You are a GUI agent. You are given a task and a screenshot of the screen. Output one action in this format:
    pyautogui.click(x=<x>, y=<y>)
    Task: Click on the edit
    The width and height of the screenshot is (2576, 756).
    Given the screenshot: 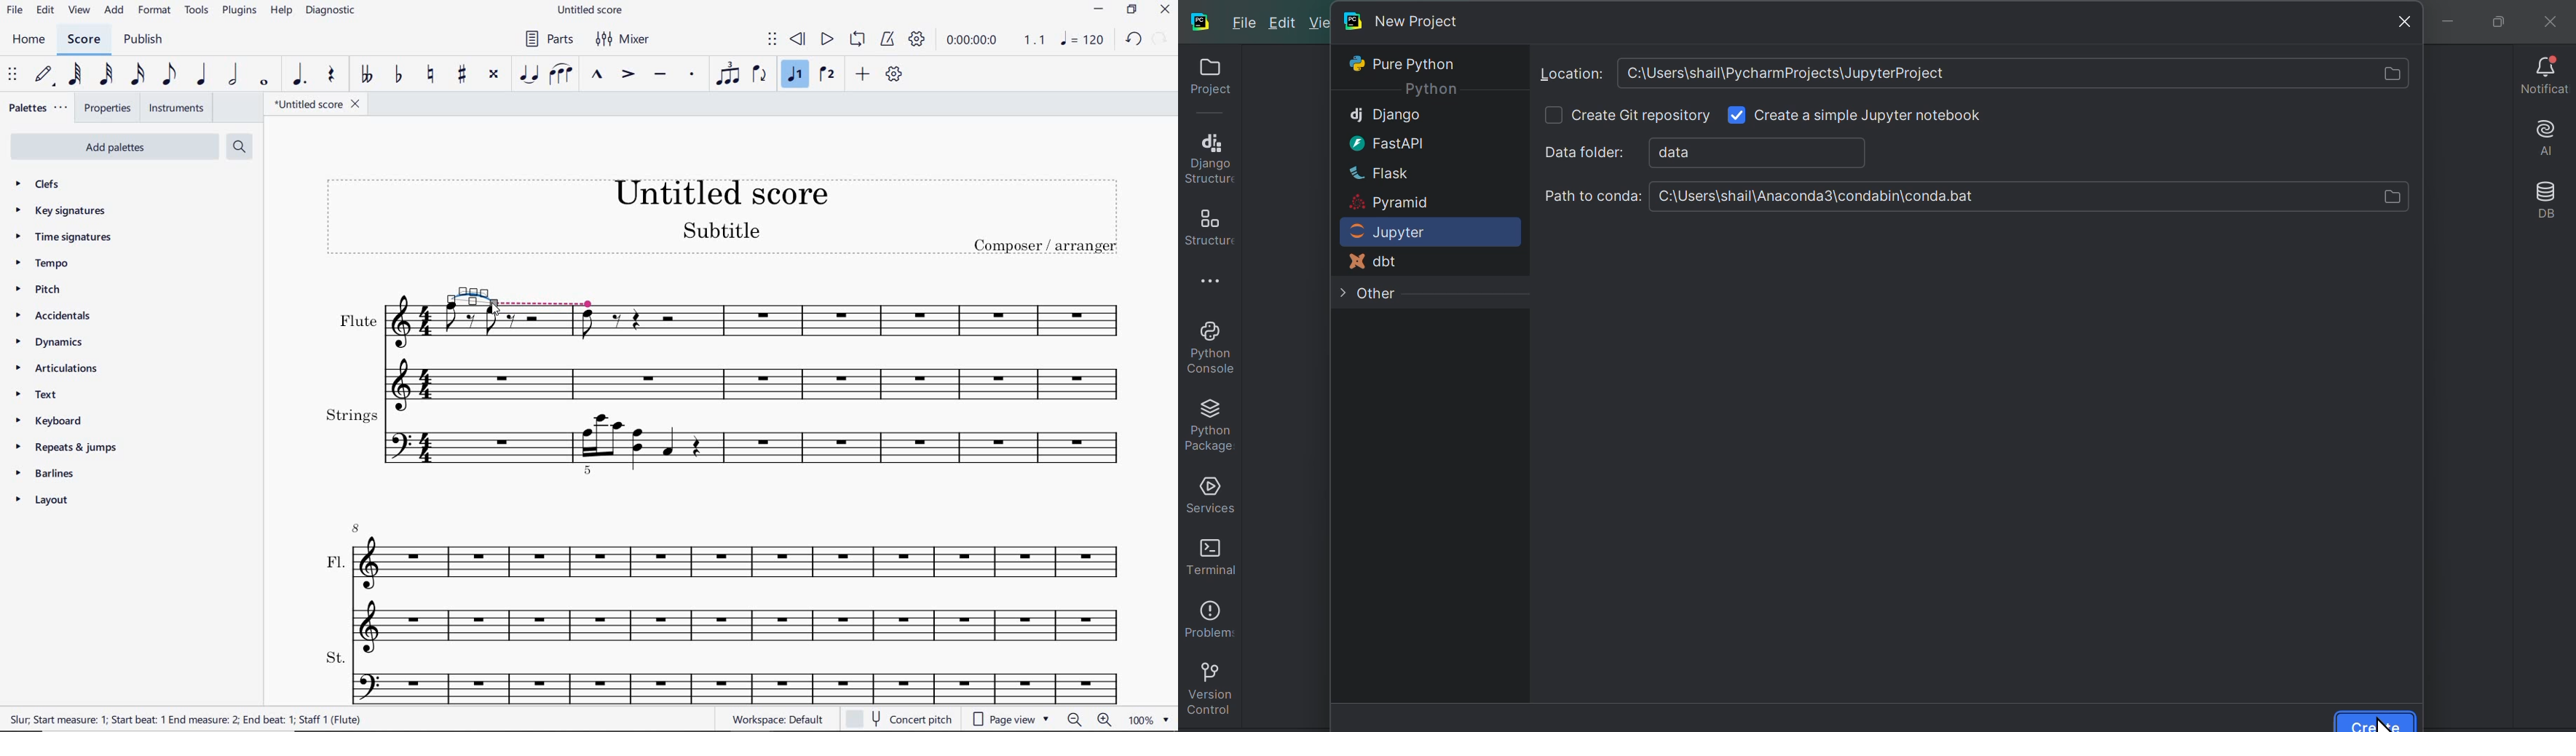 What is the action you would take?
    pyautogui.click(x=46, y=11)
    